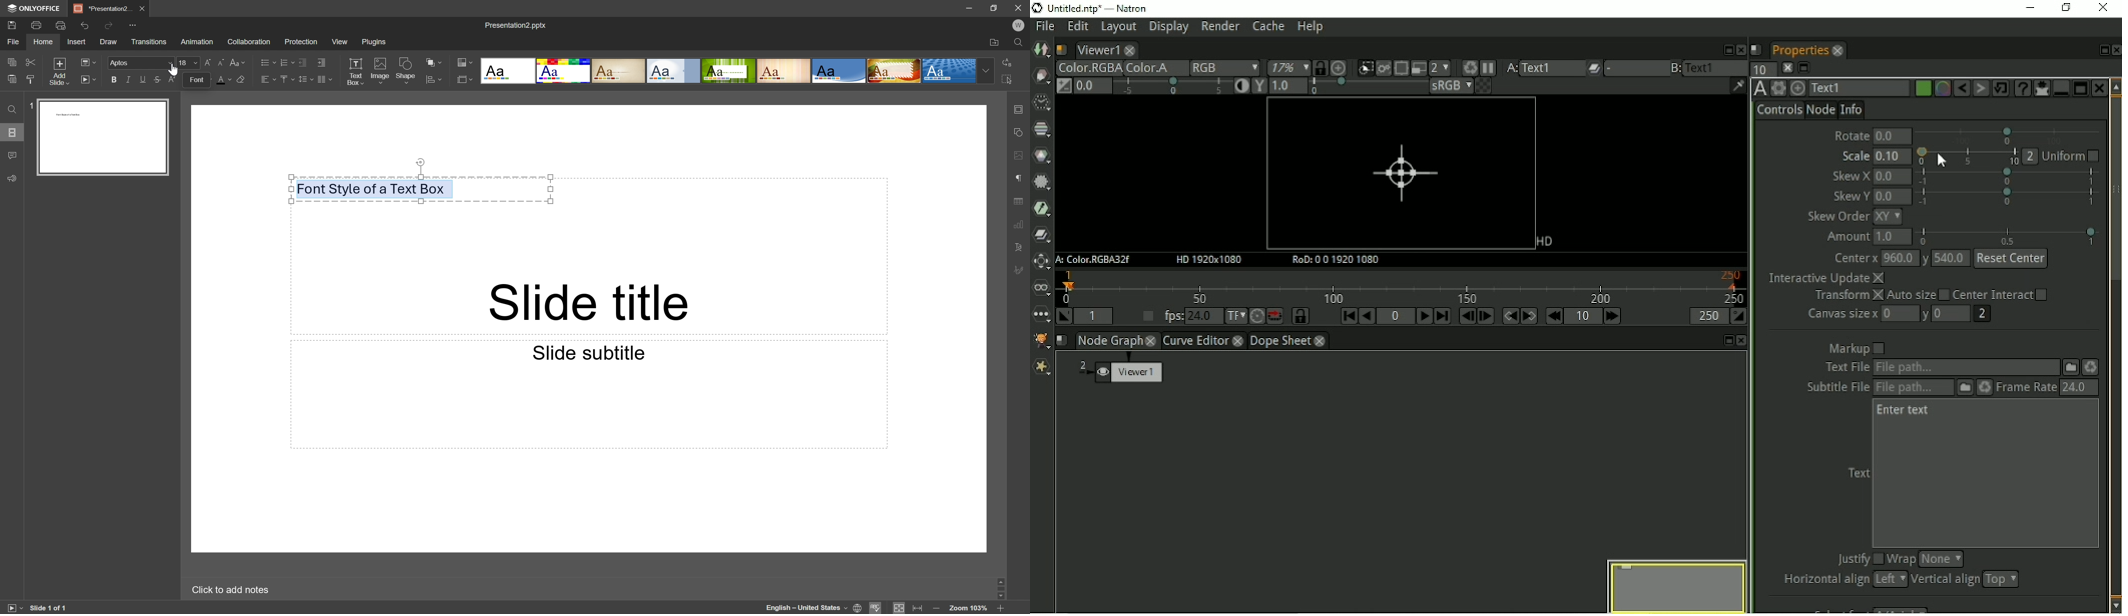 The image size is (2128, 616). Describe the element at coordinates (516, 25) in the screenshot. I see `Presentation2.pptx` at that location.